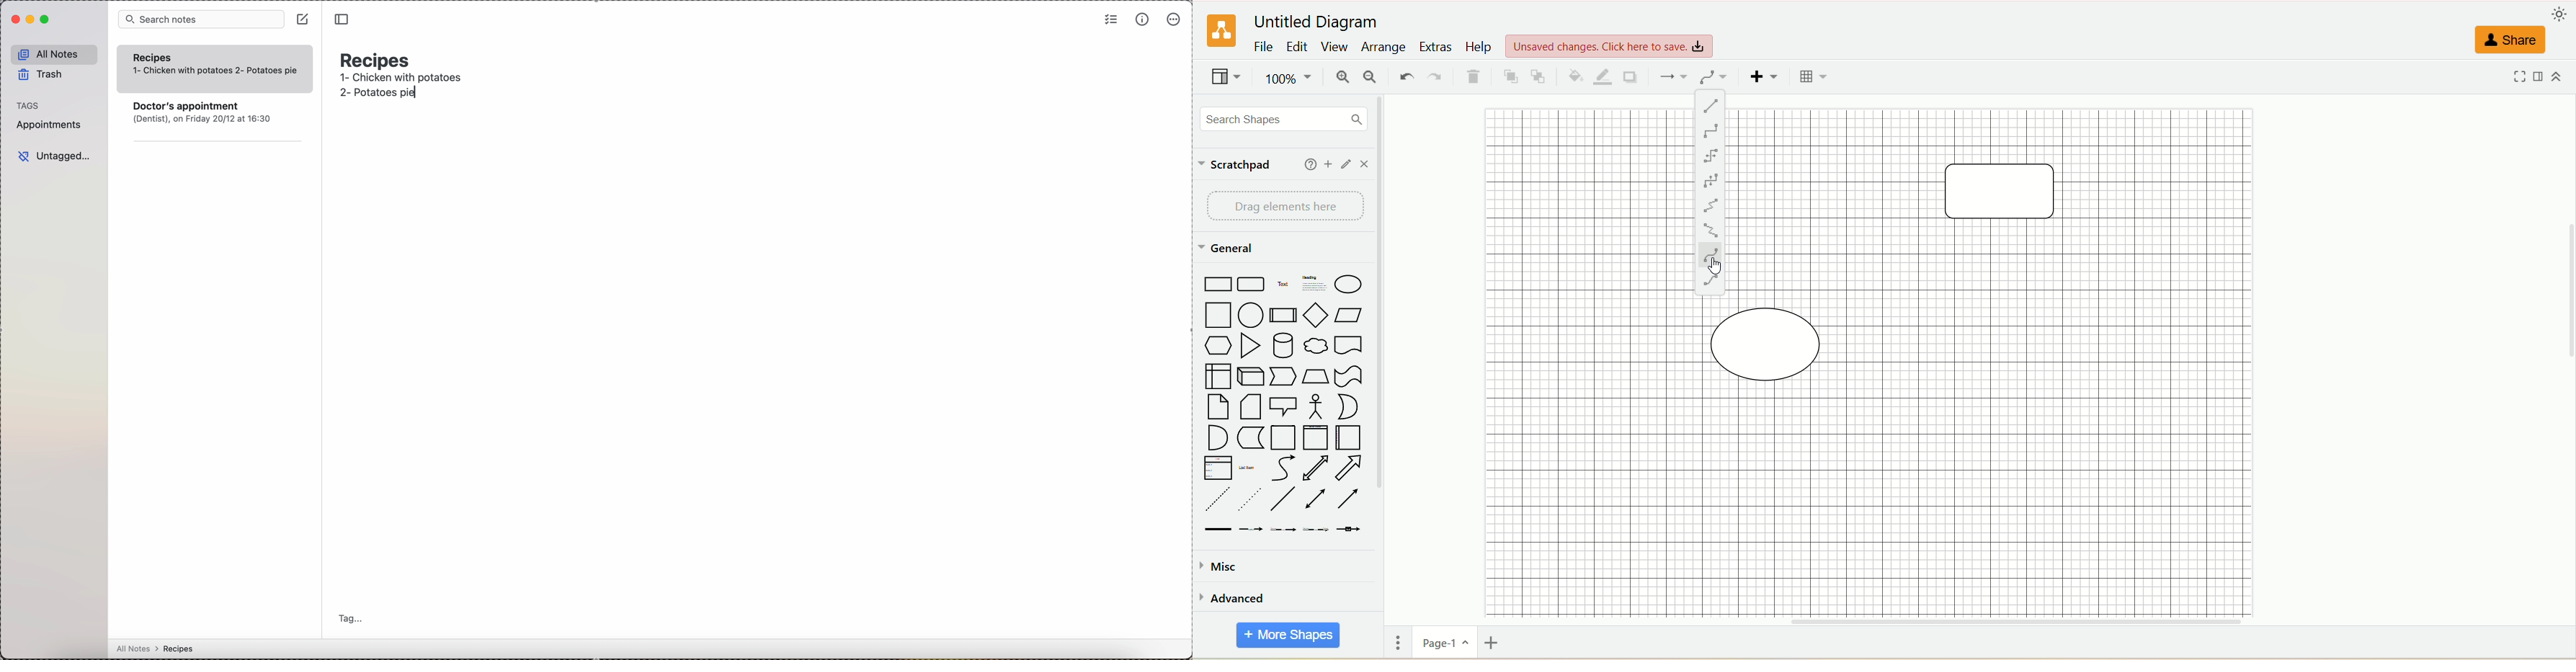  I want to click on to front, so click(1509, 76).